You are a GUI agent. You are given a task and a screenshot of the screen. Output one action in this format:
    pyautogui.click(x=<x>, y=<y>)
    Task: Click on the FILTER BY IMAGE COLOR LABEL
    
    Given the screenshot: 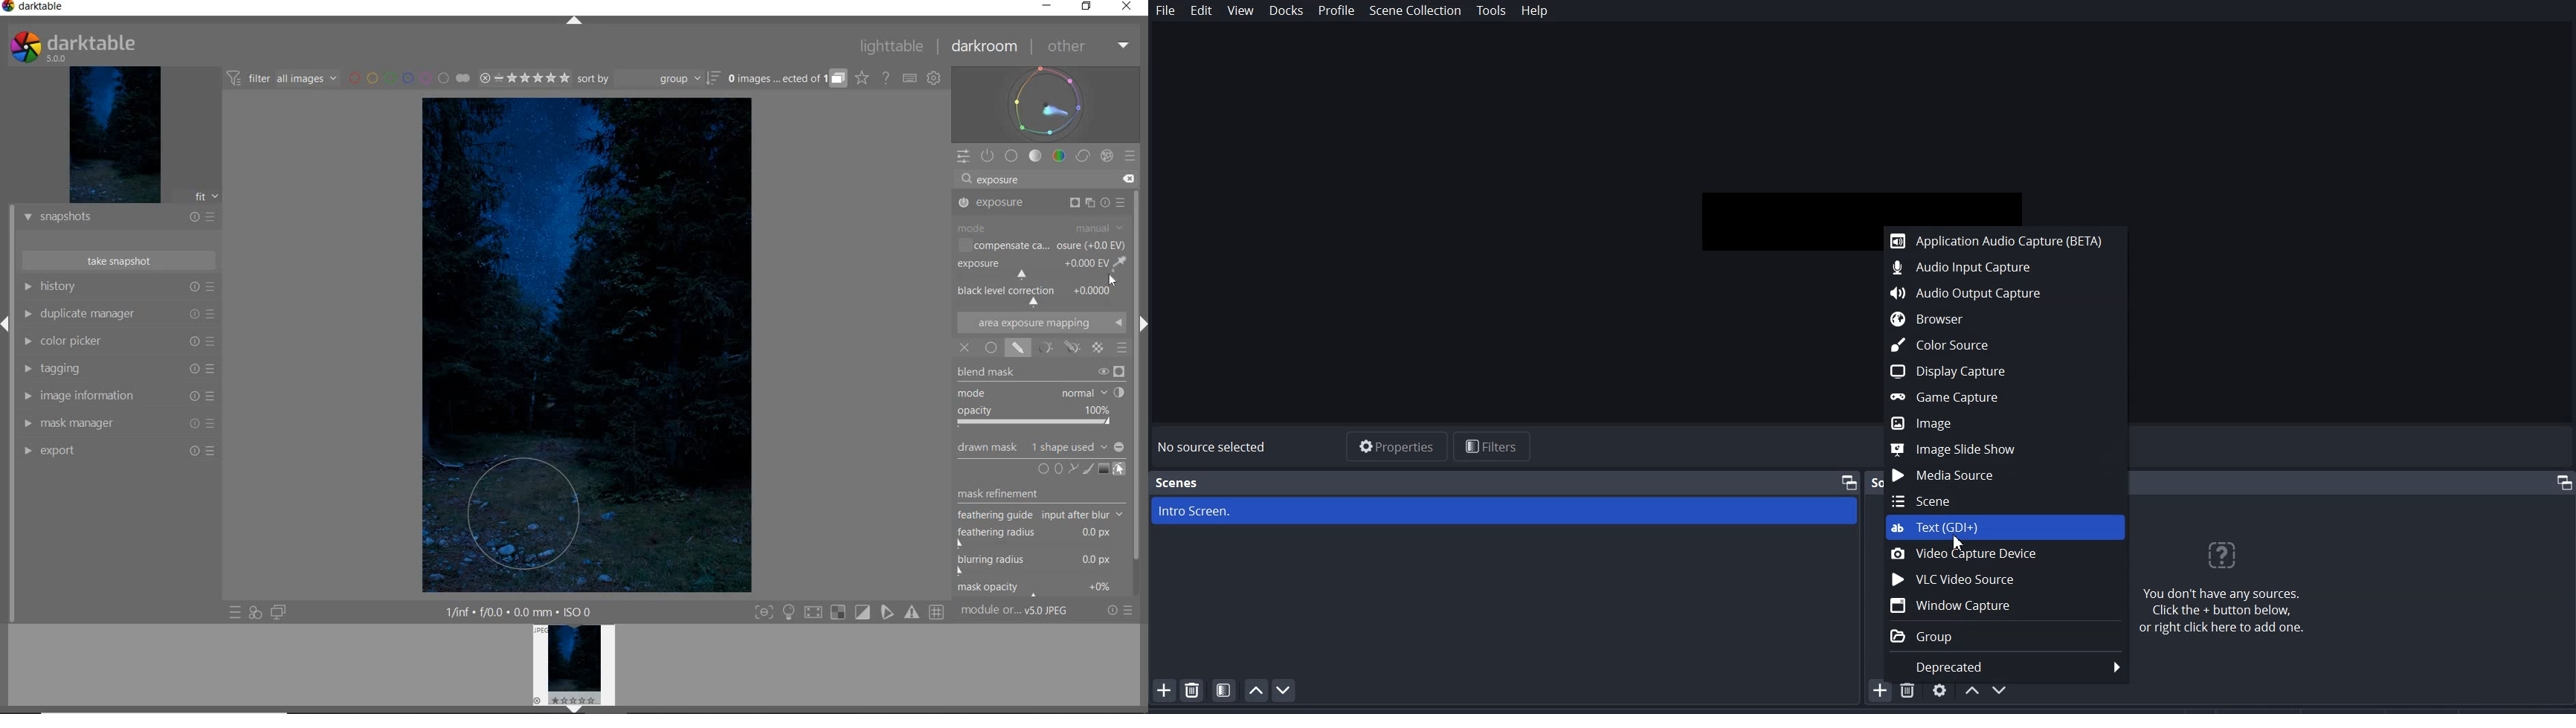 What is the action you would take?
    pyautogui.click(x=410, y=79)
    